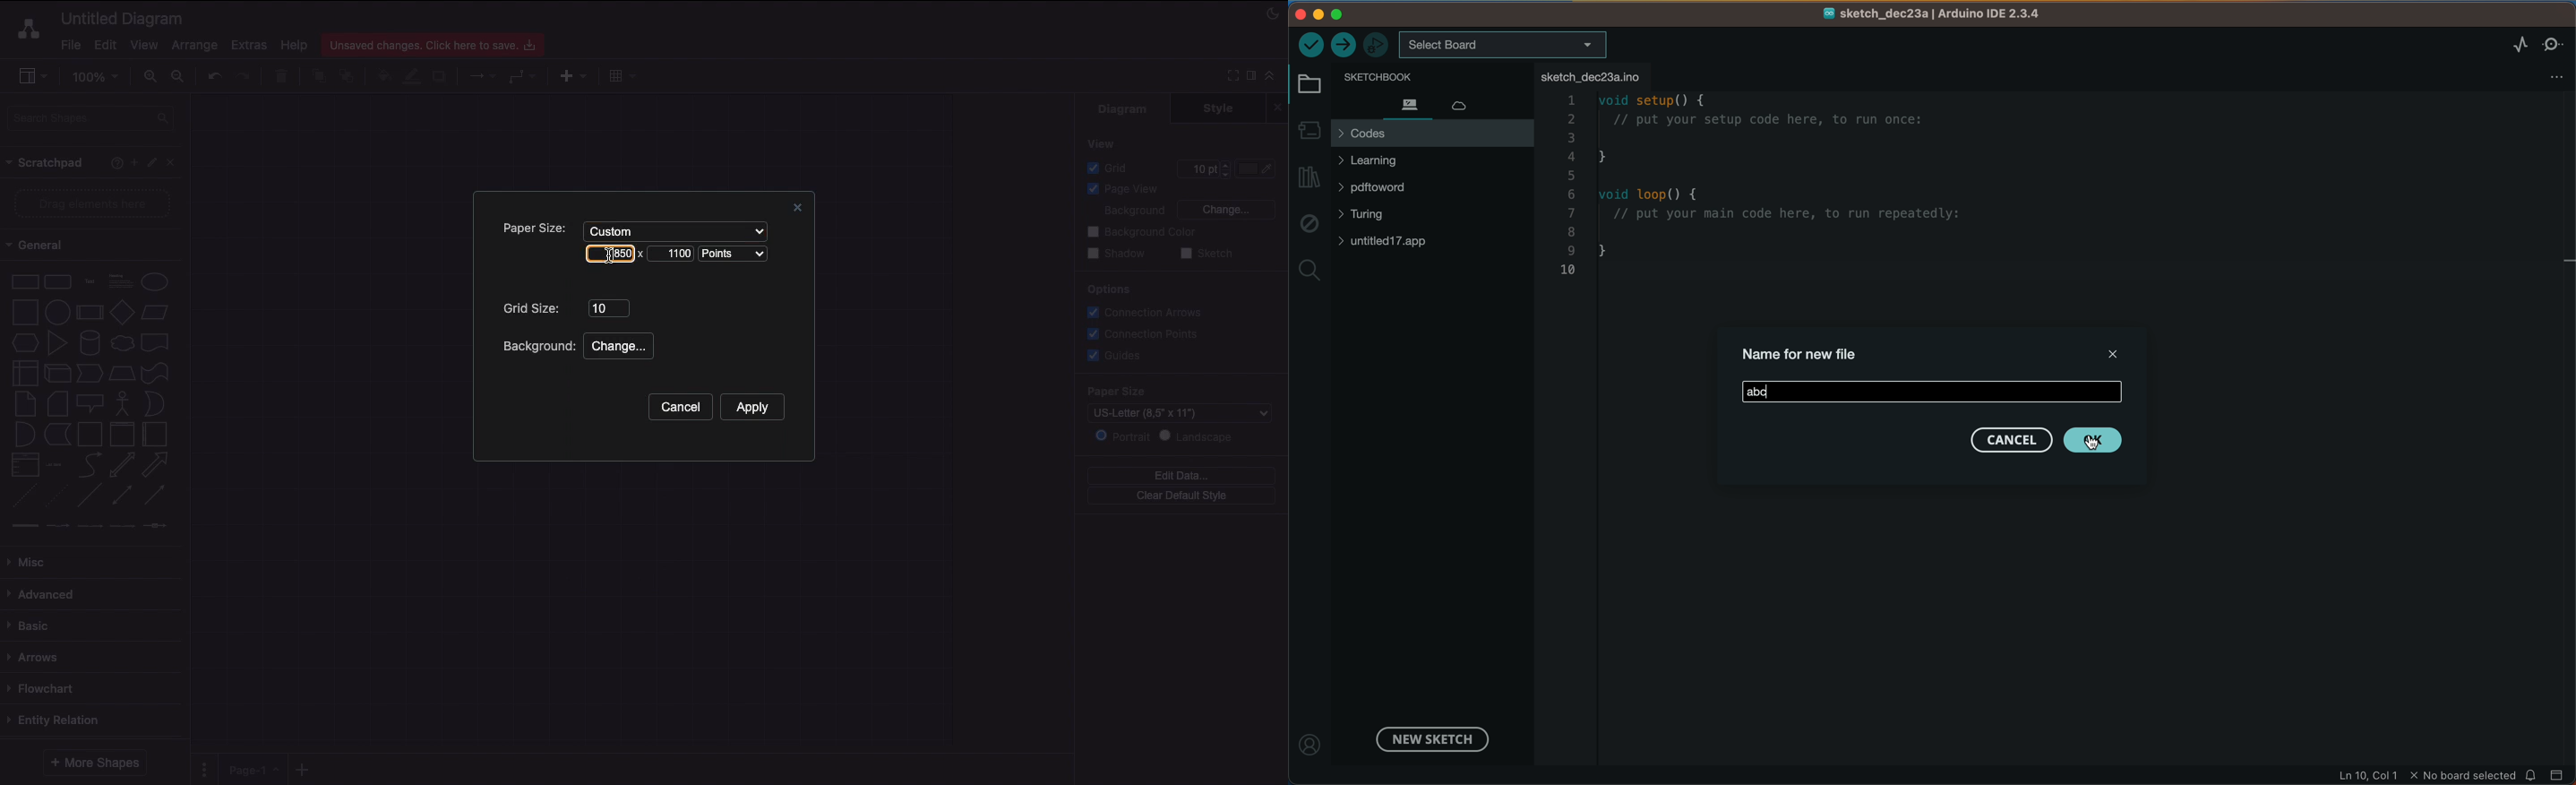  Describe the element at coordinates (1107, 289) in the screenshot. I see `Options` at that location.